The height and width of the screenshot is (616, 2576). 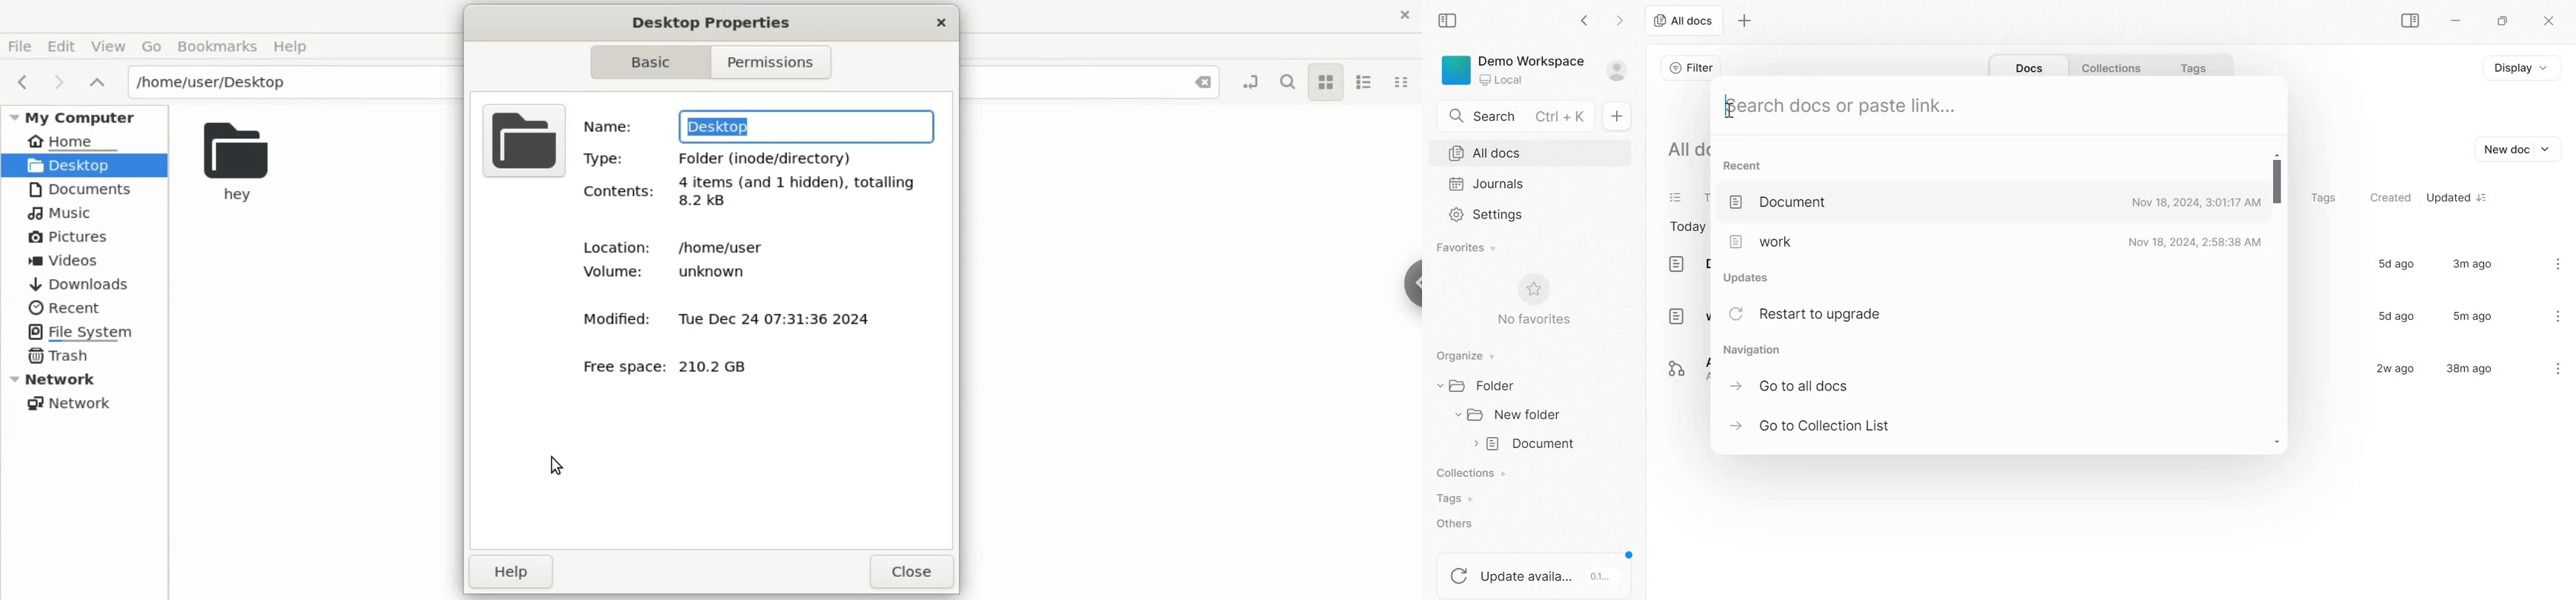 What do you see at coordinates (1488, 213) in the screenshot?
I see `Settings` at bounding box center [1488, 213].